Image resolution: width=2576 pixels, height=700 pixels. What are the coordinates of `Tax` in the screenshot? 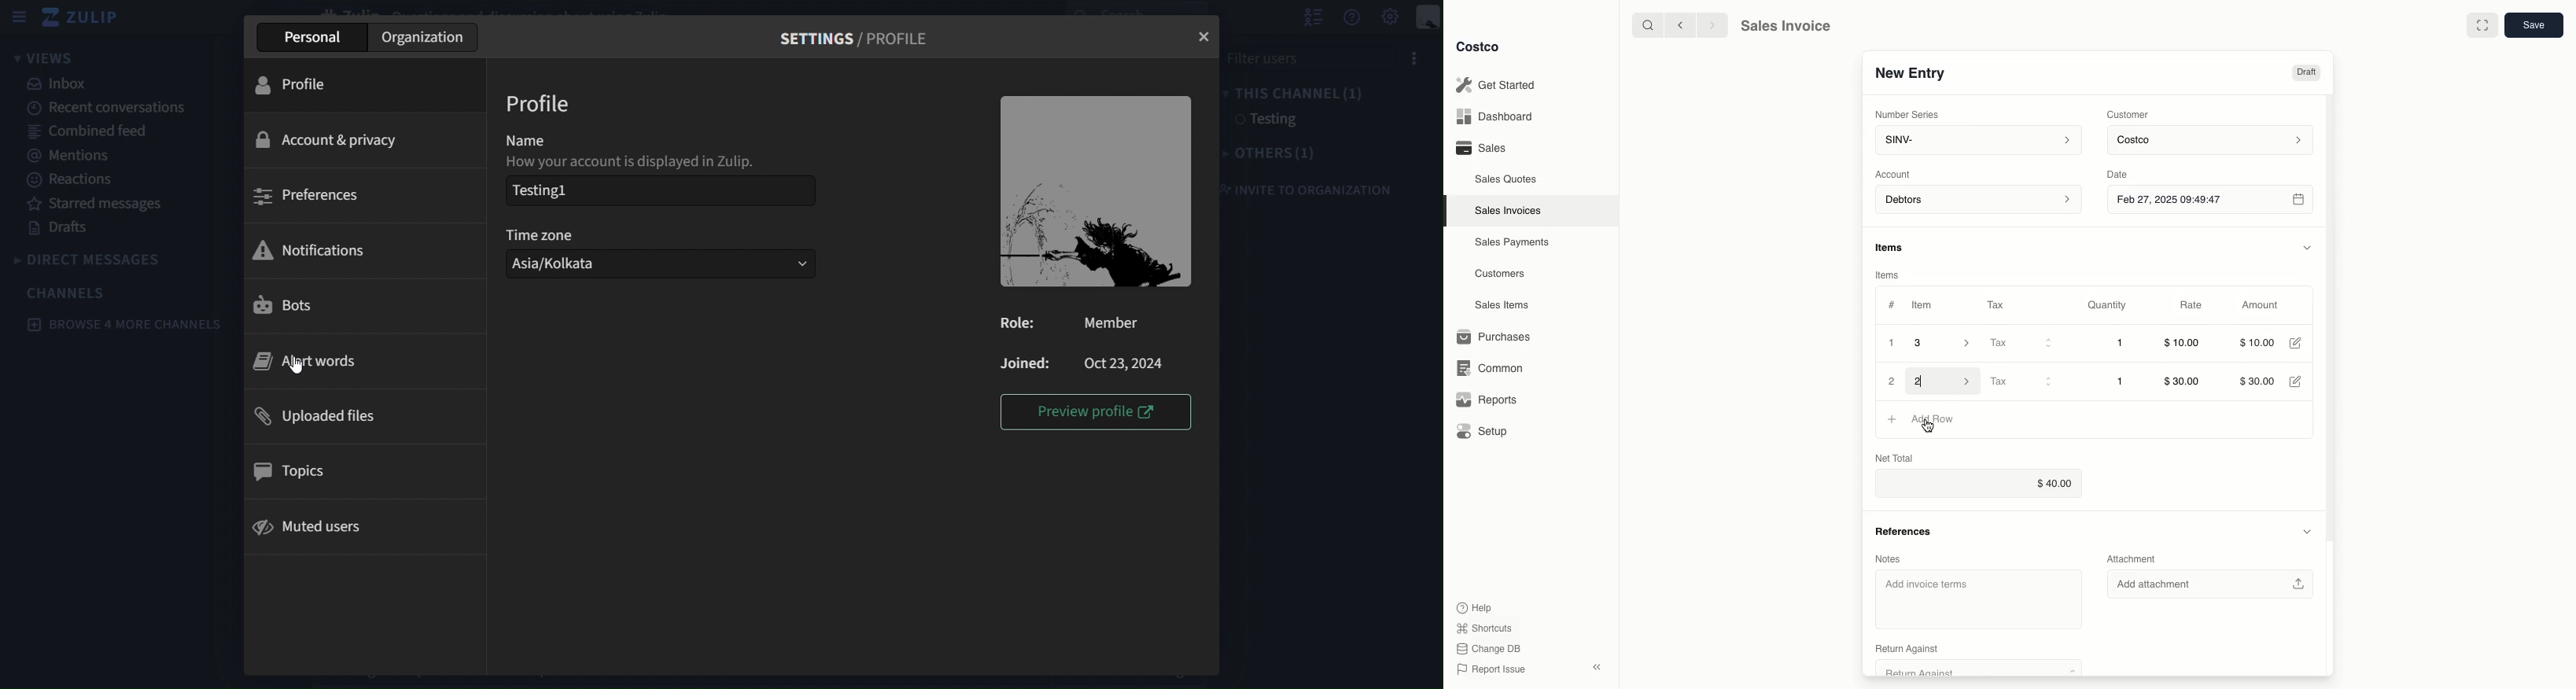 It's located at (1999, 304).